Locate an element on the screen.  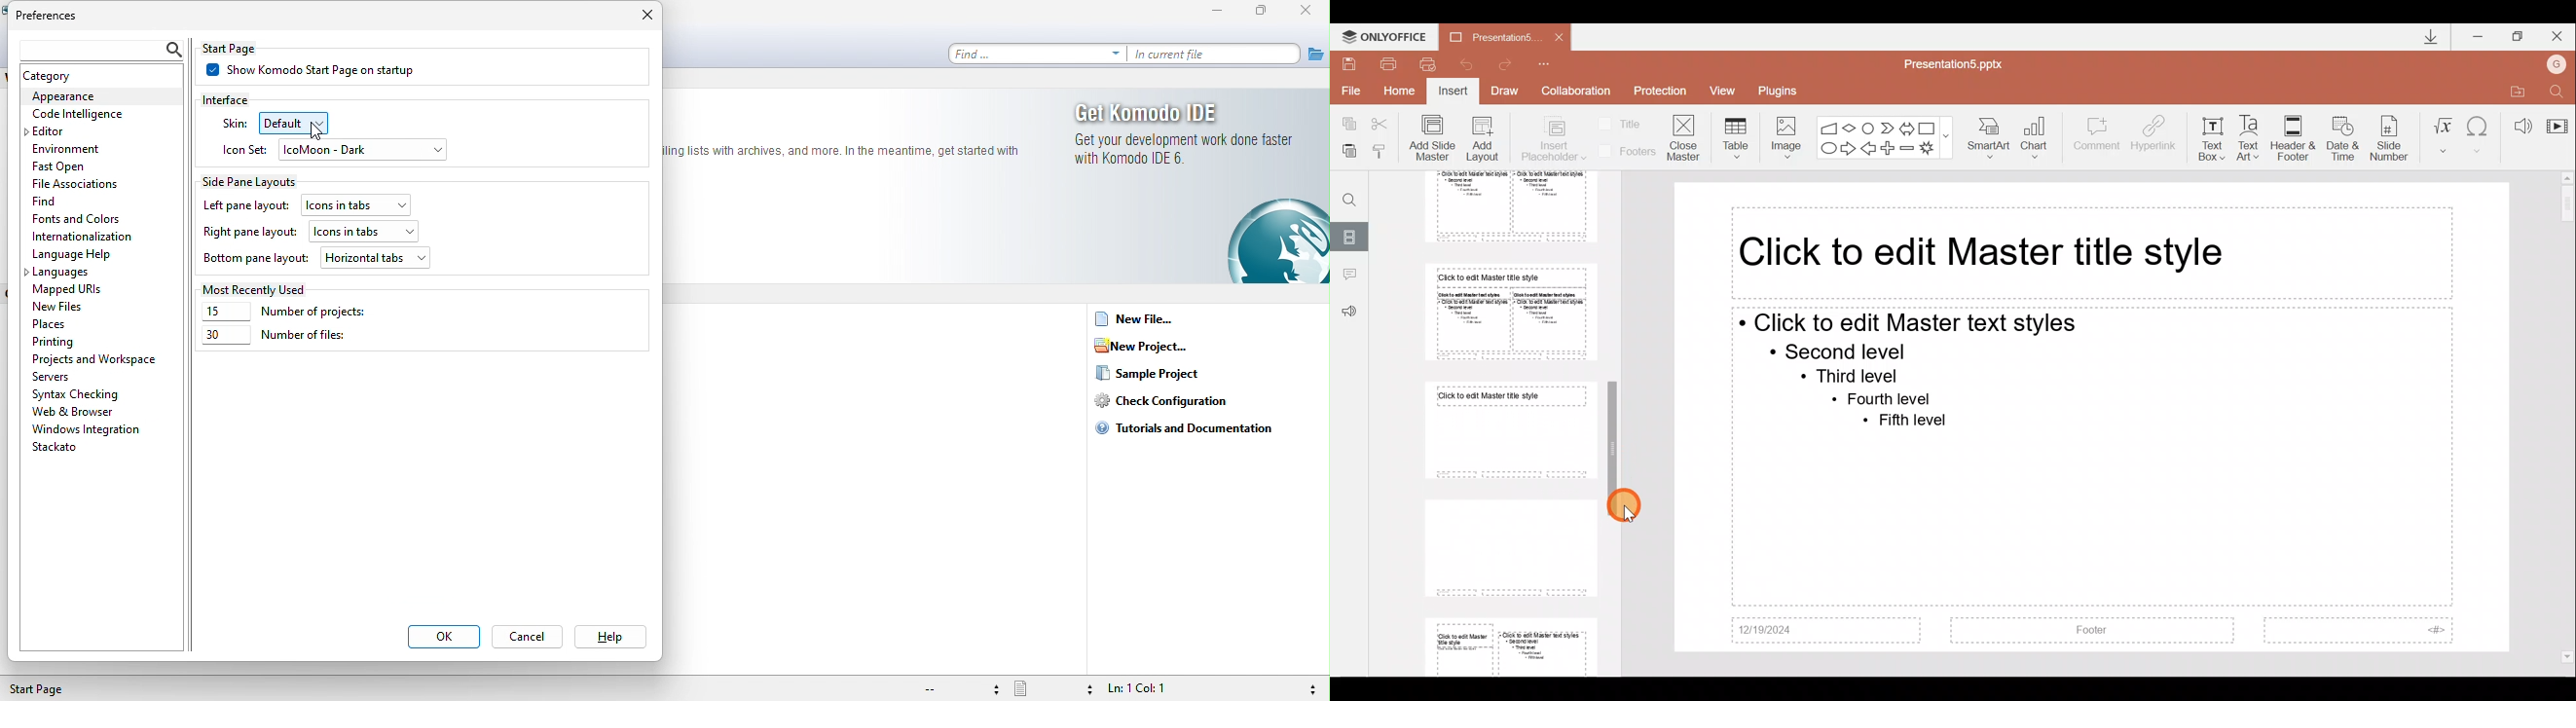
ONLYOFFICE is located at coordinates (1384, 34).